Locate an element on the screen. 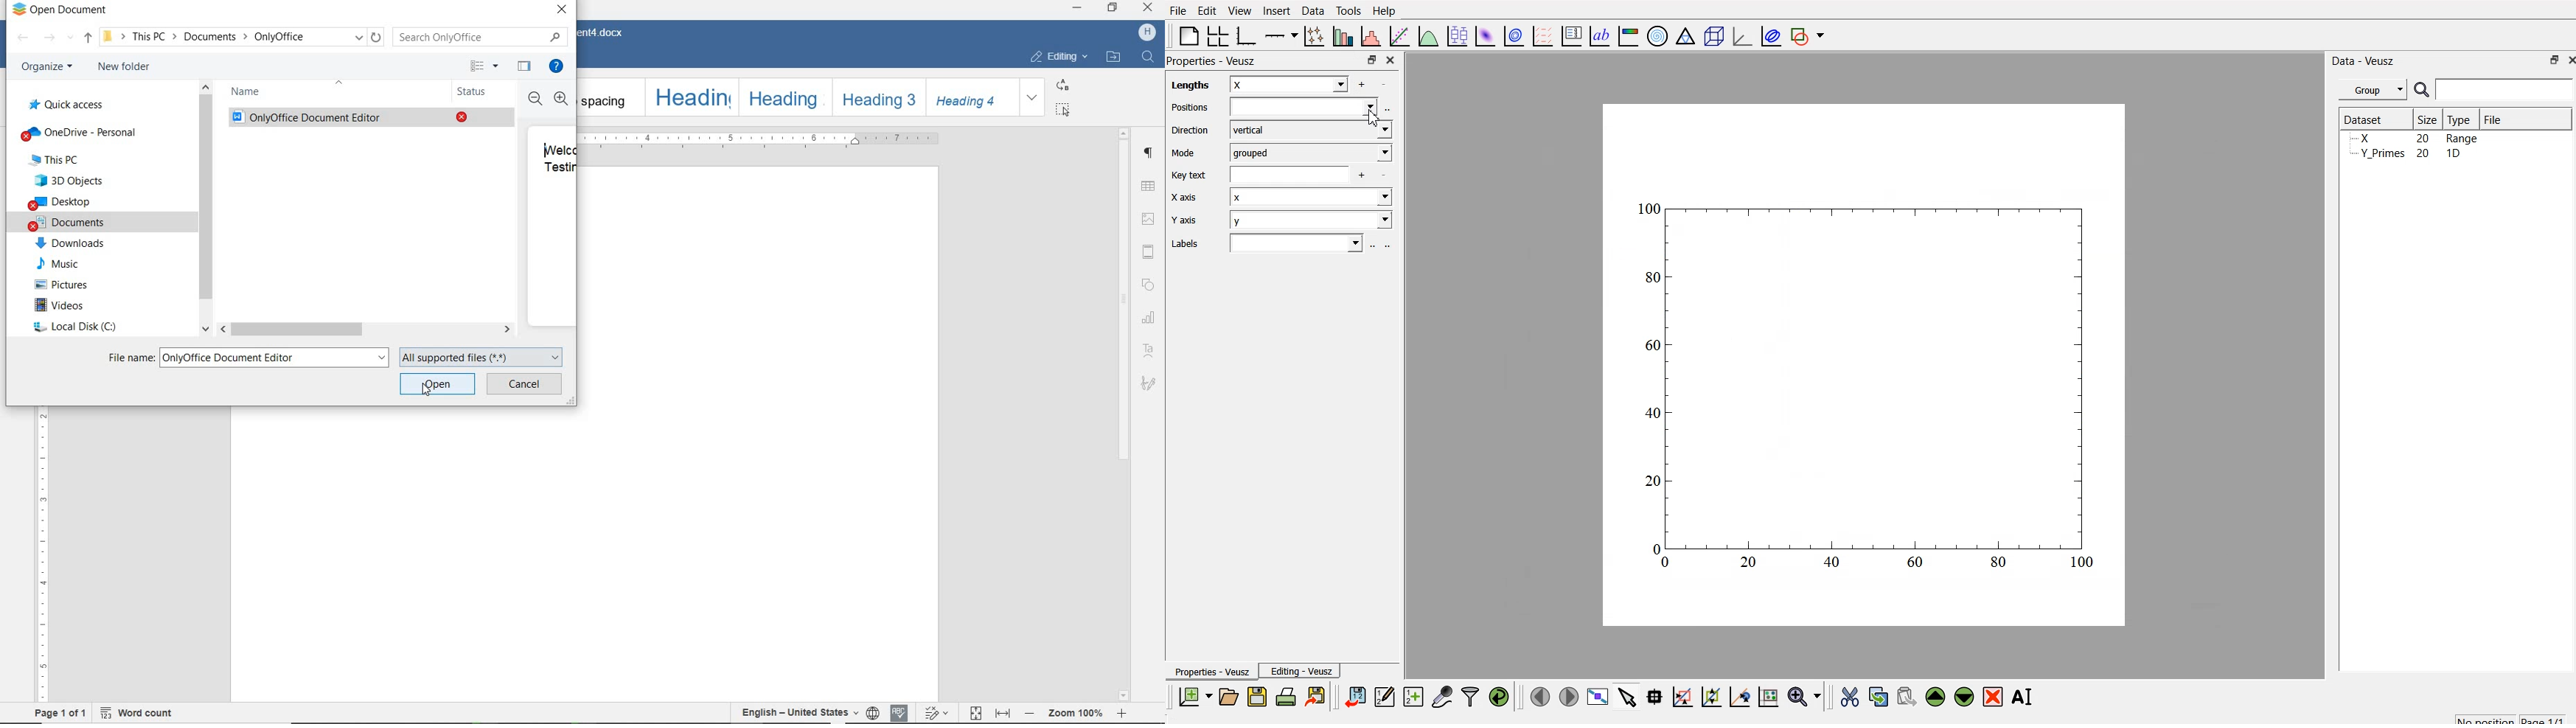  replace is located at coordinates (1062, 85).